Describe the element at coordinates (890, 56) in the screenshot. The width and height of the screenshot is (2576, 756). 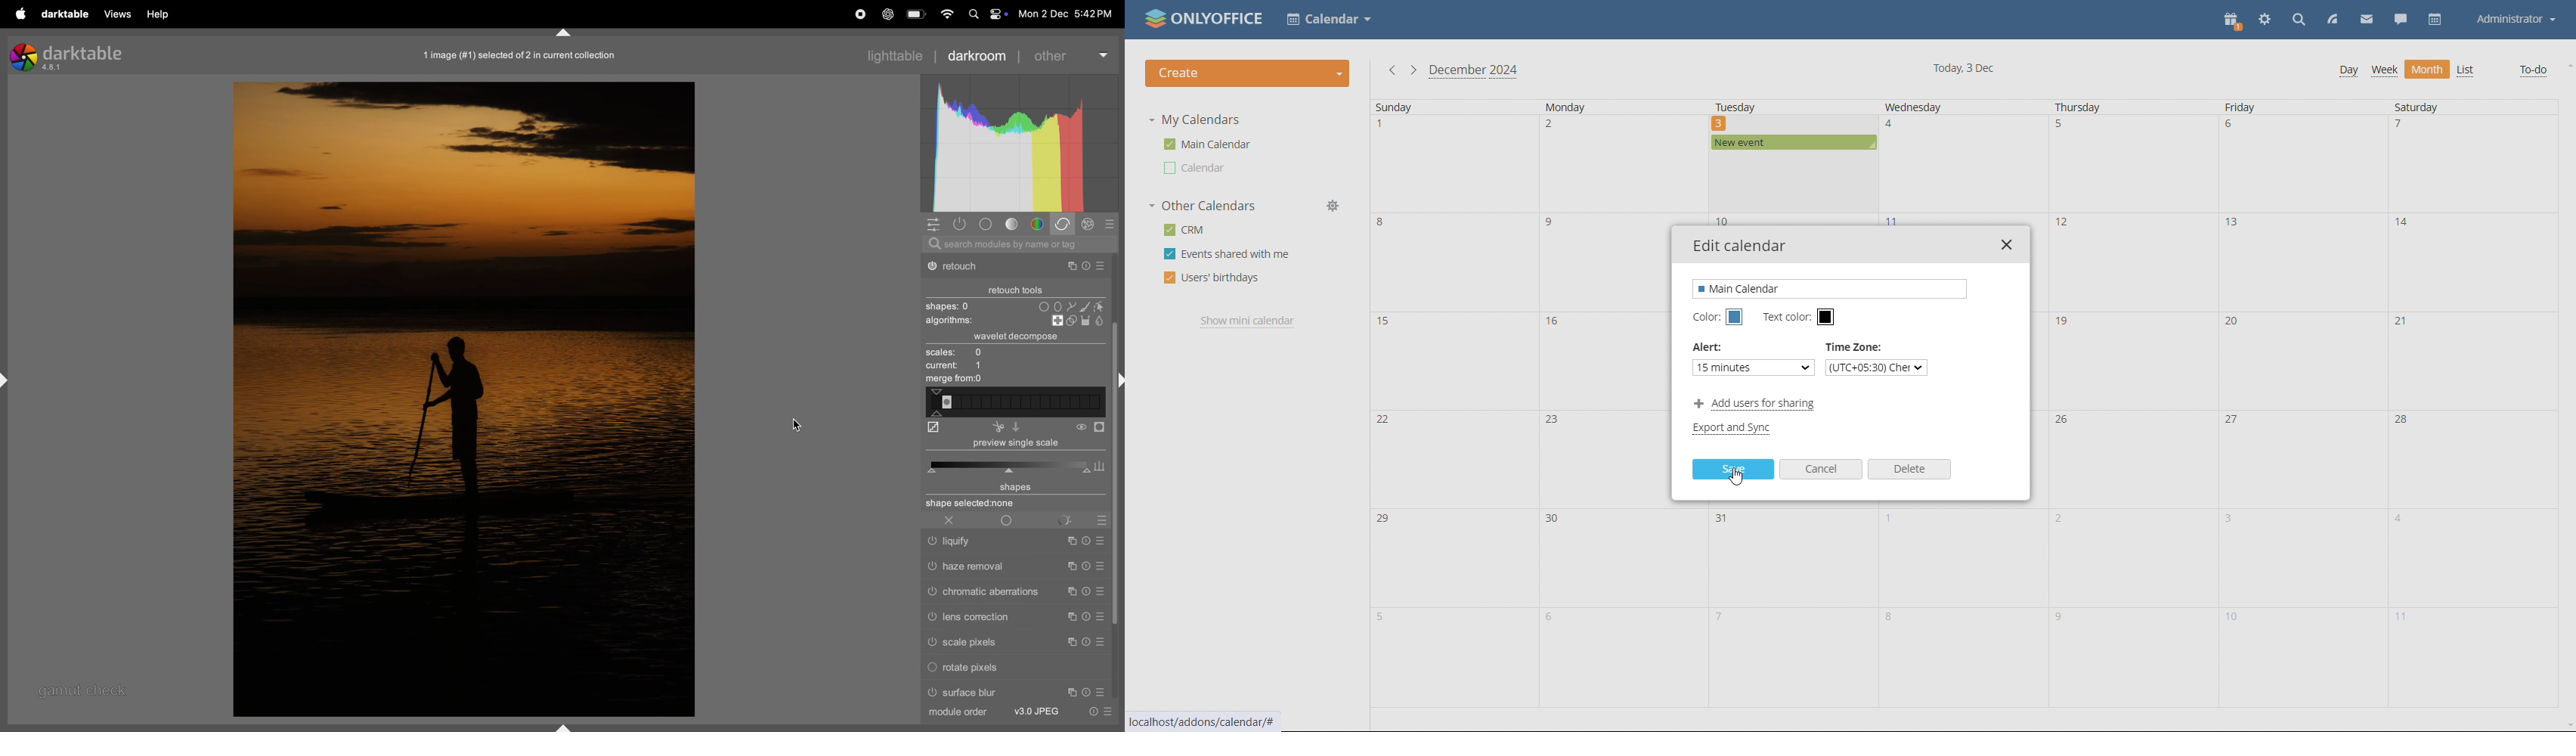
I see `lighttable` at that location.